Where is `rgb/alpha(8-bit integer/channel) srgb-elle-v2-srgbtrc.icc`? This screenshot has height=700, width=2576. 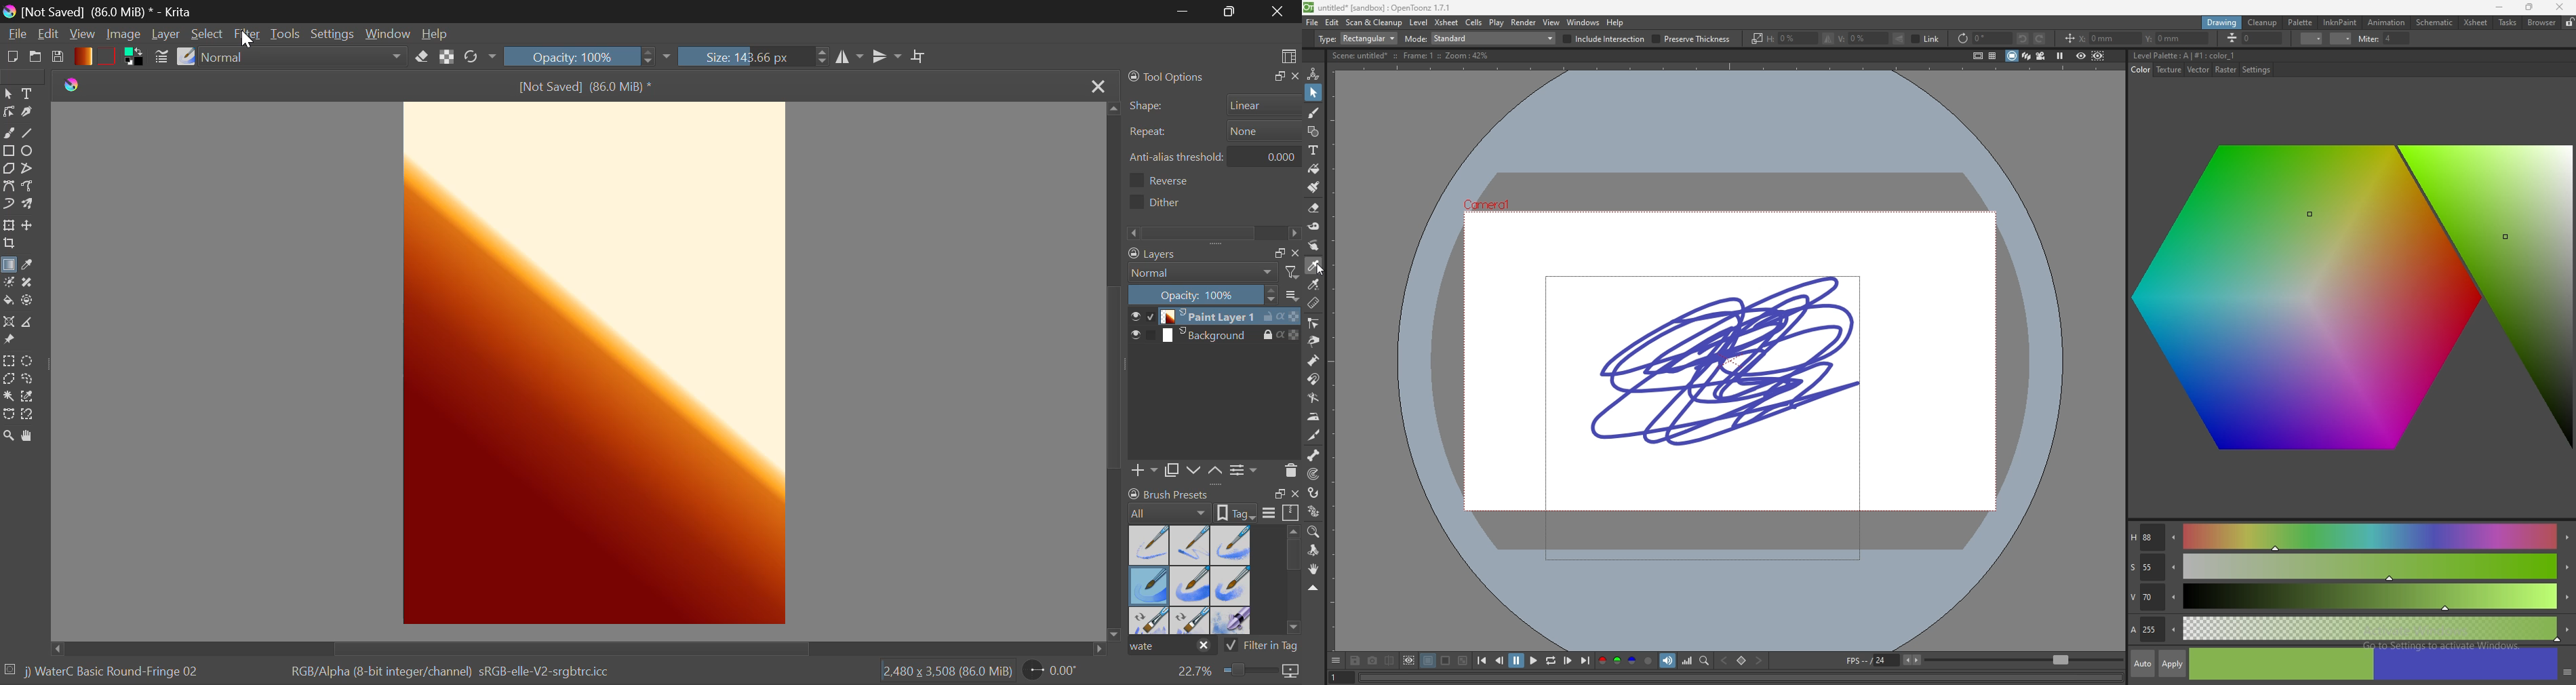
rgb/alpha(8-bit integer/channel) srgb-elle-v2-srgbtrc.icc is located at coordinates (459, 676).